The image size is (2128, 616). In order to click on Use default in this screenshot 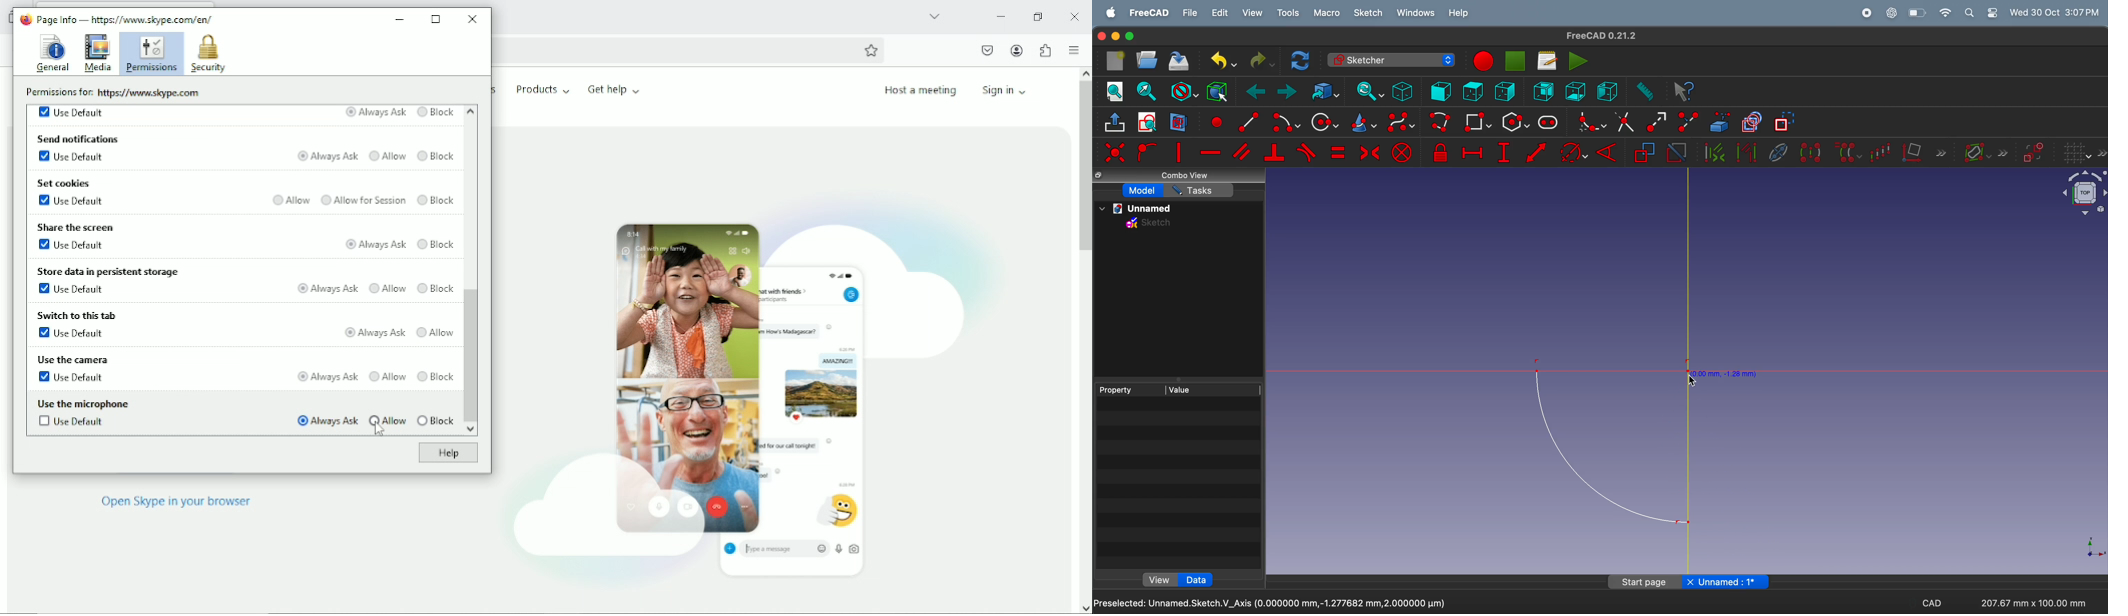, I will do `click(70, 244)`.